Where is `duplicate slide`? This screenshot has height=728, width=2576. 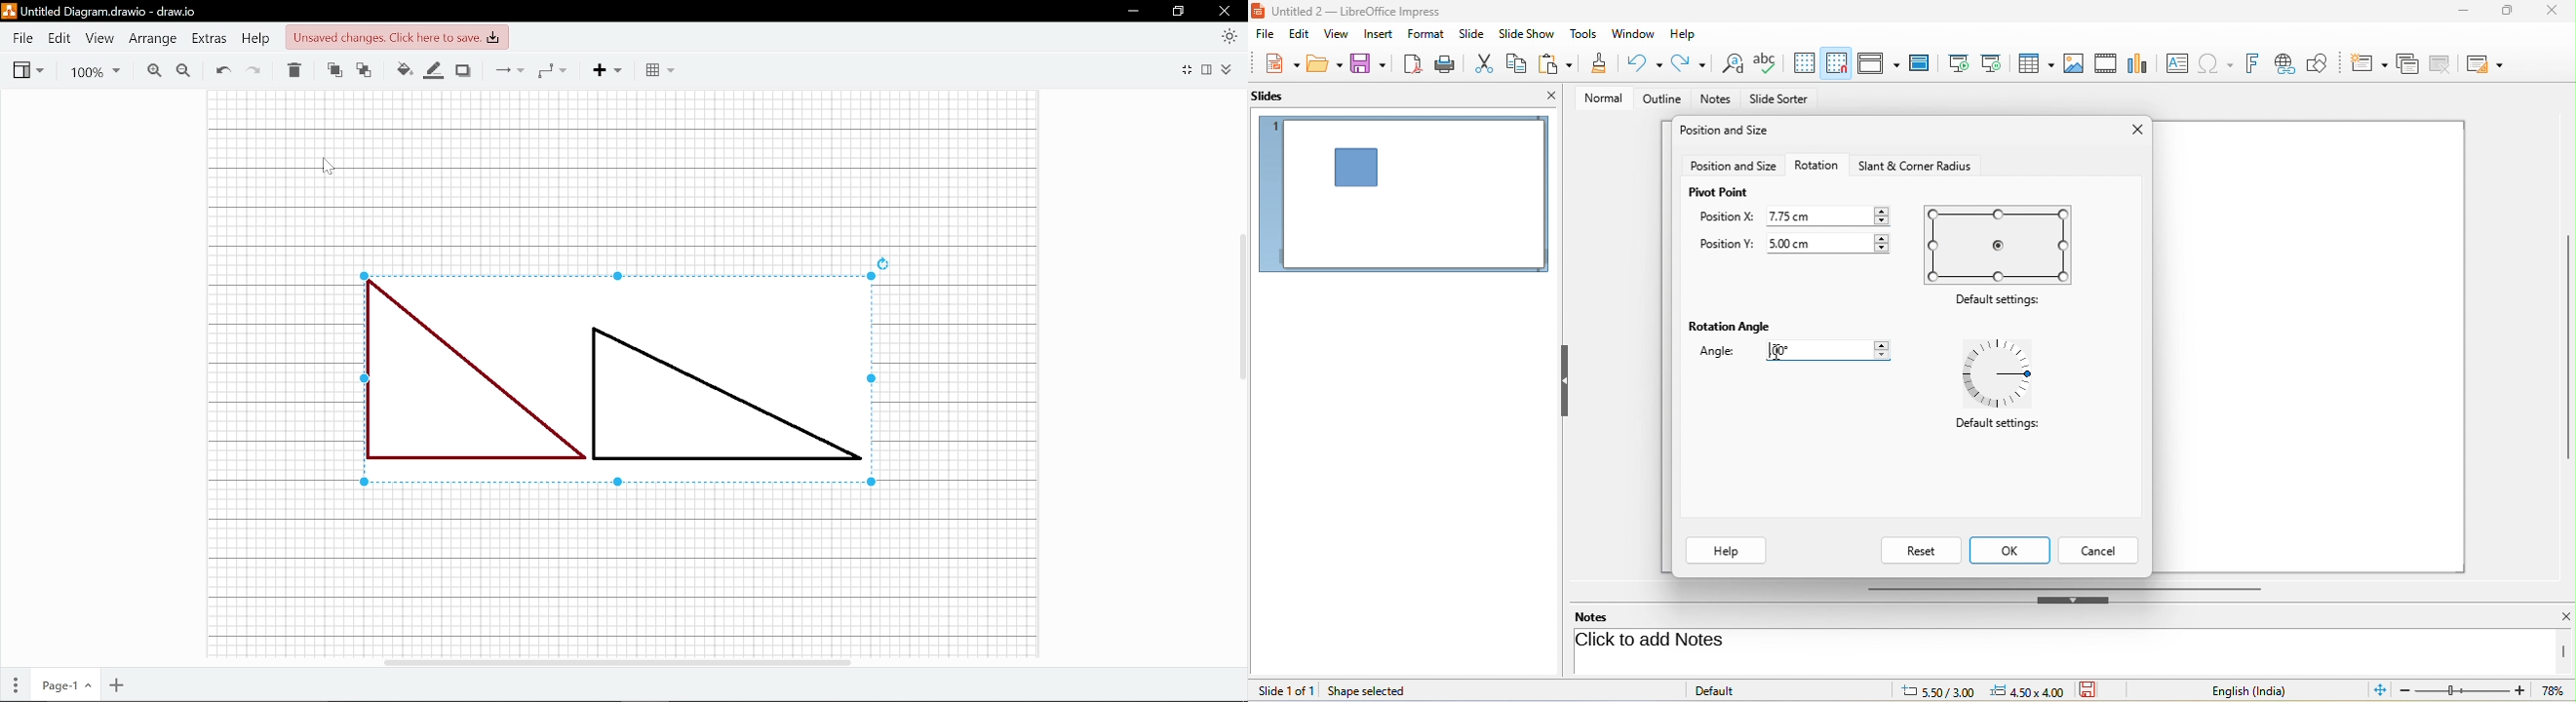
duplicate slide is located at coordinates (2407, 62).